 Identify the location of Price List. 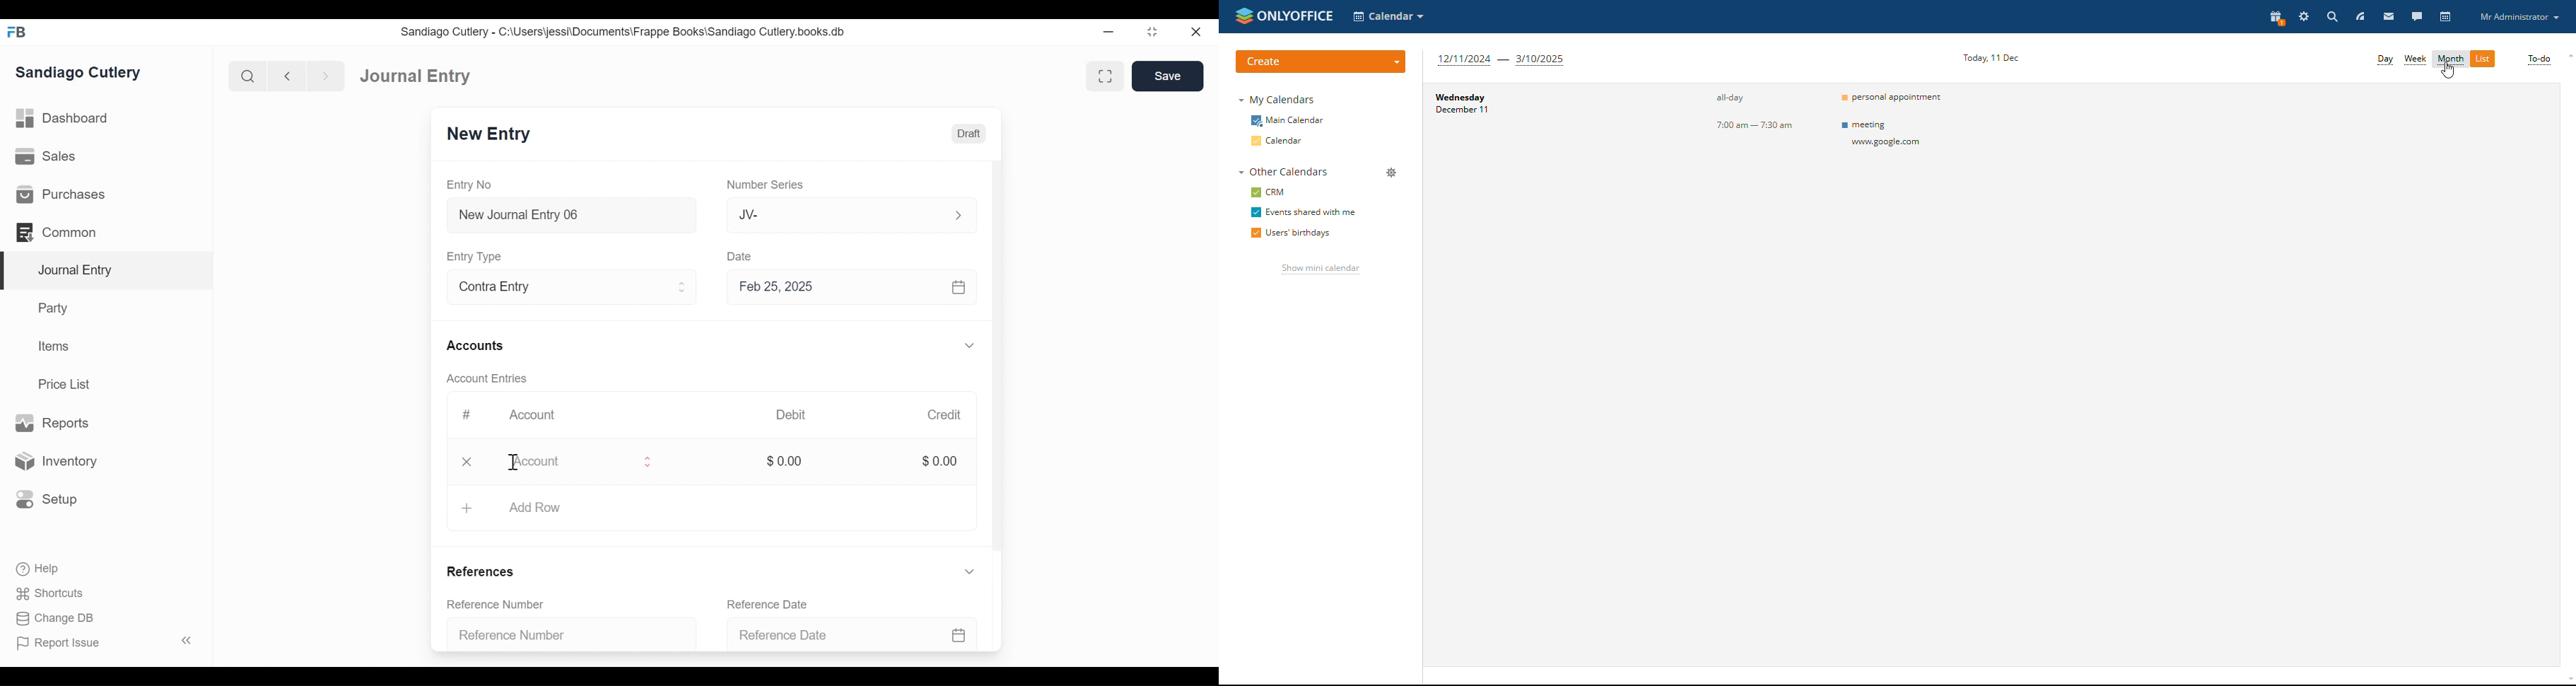
(69, 384).